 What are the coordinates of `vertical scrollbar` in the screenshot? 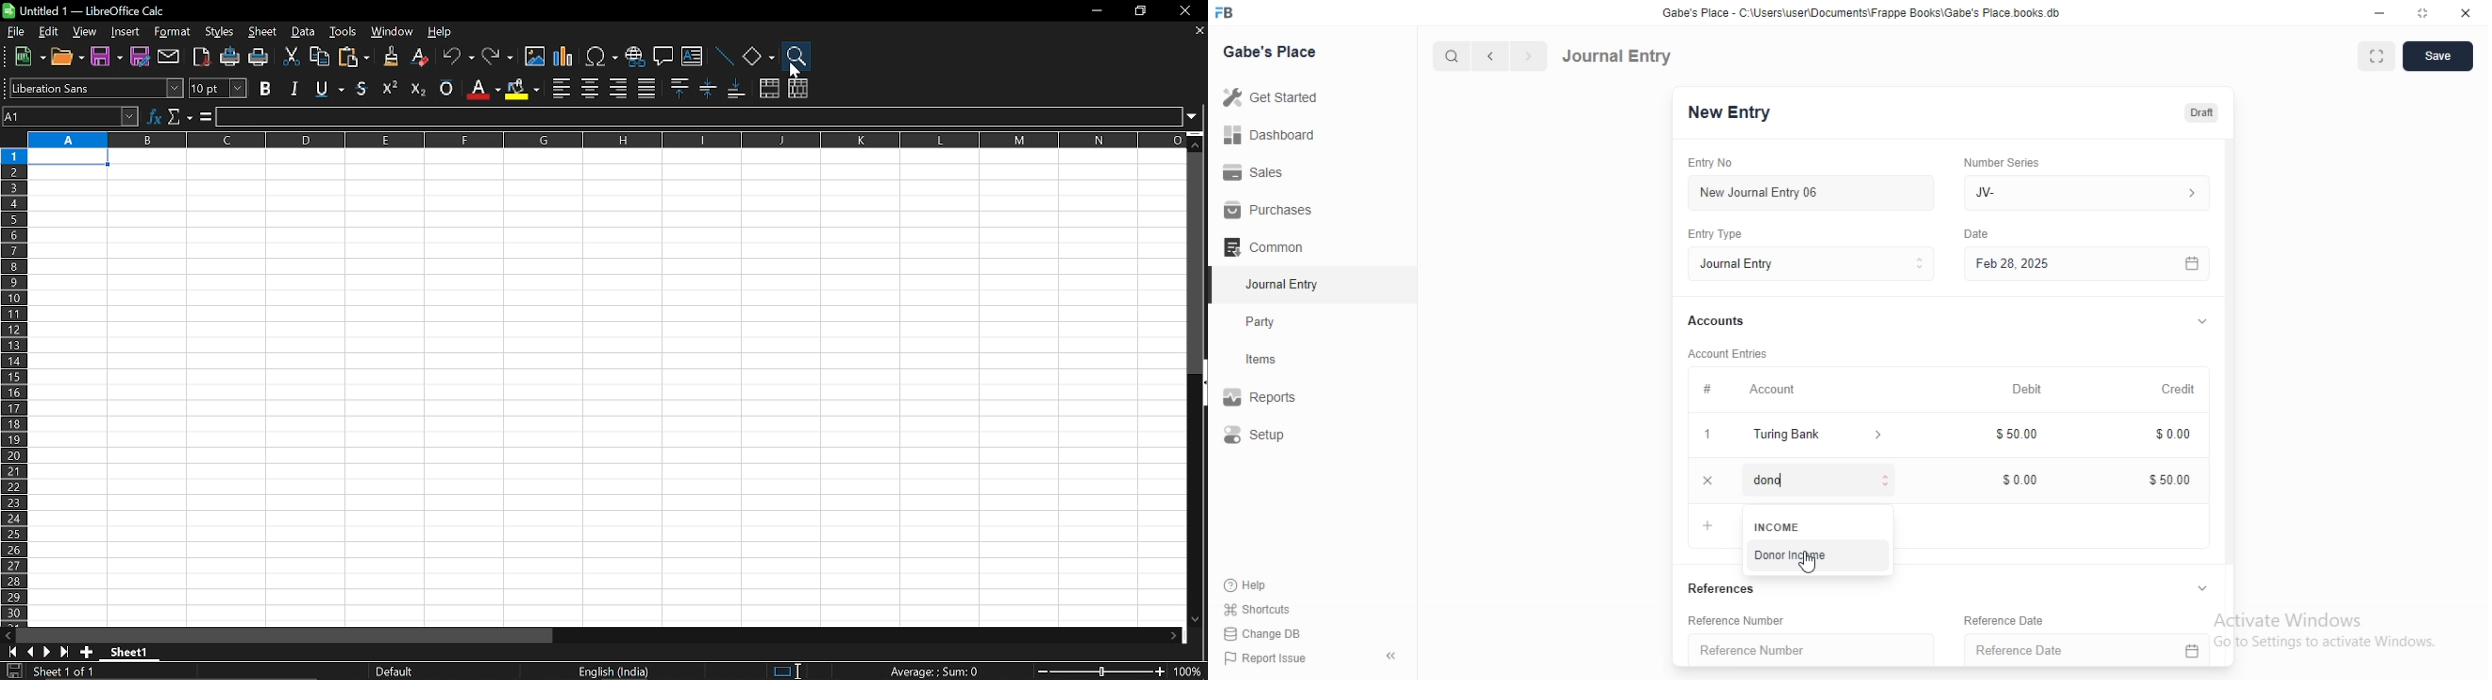 It's located at (2230, 350).